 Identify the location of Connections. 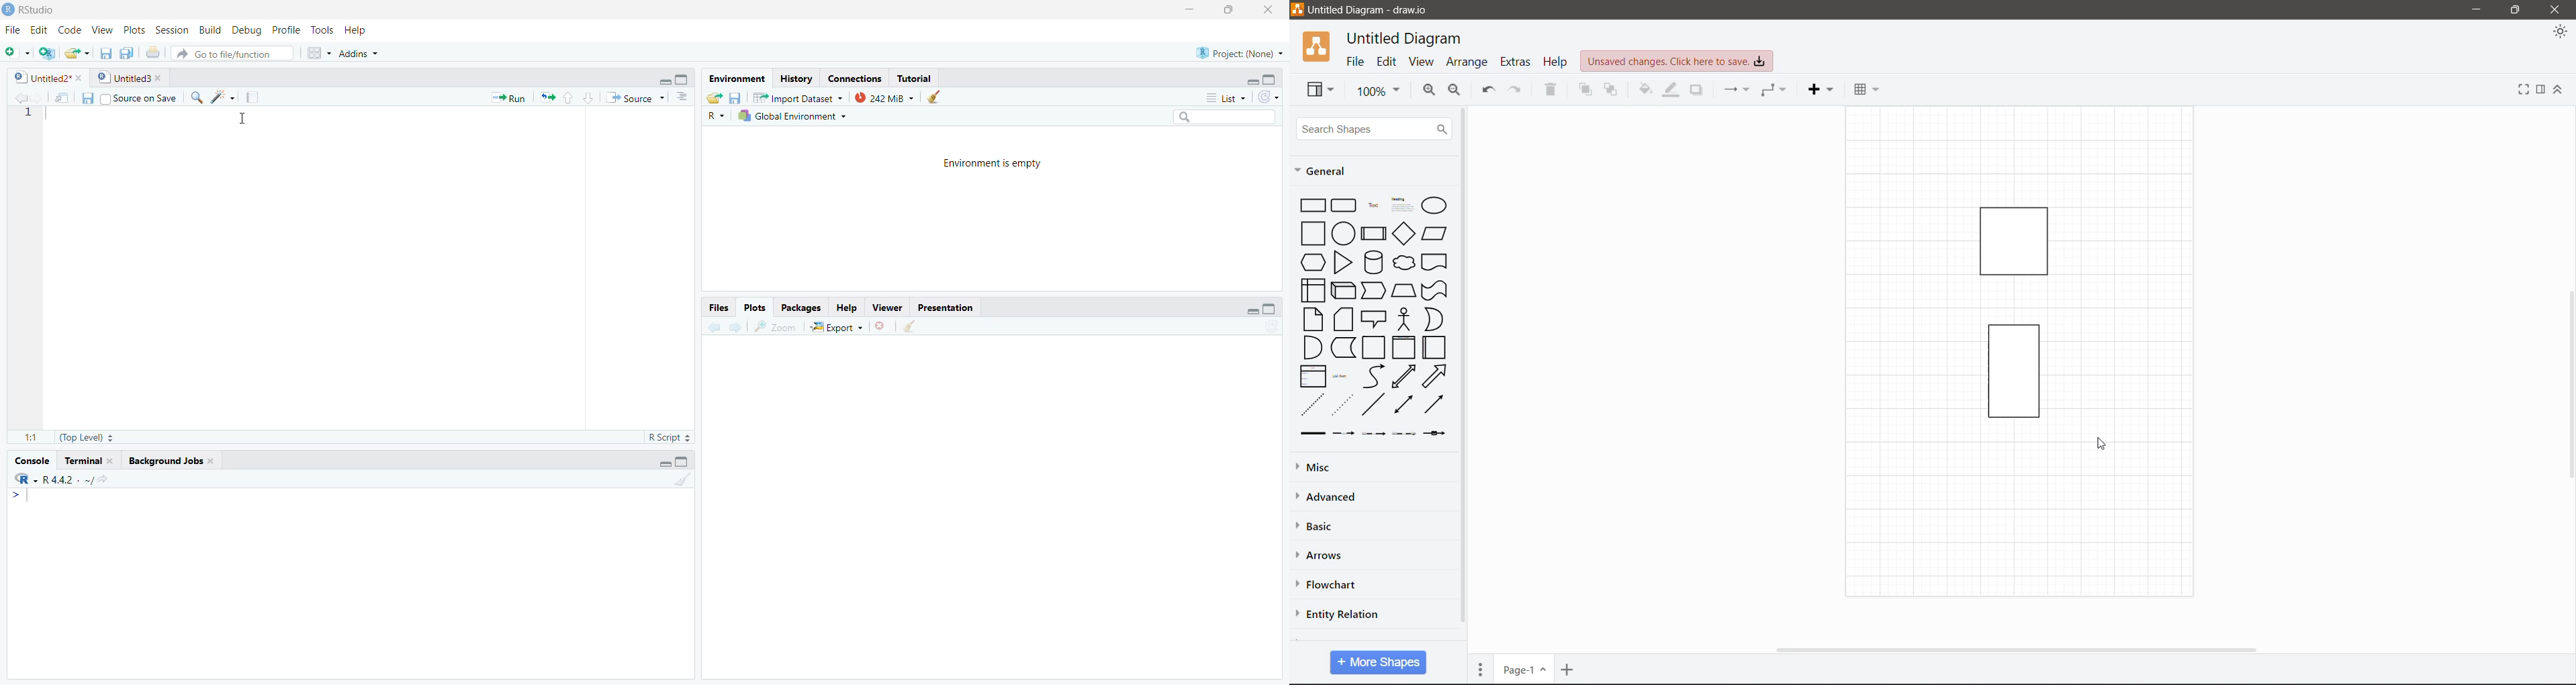
(853, 79).